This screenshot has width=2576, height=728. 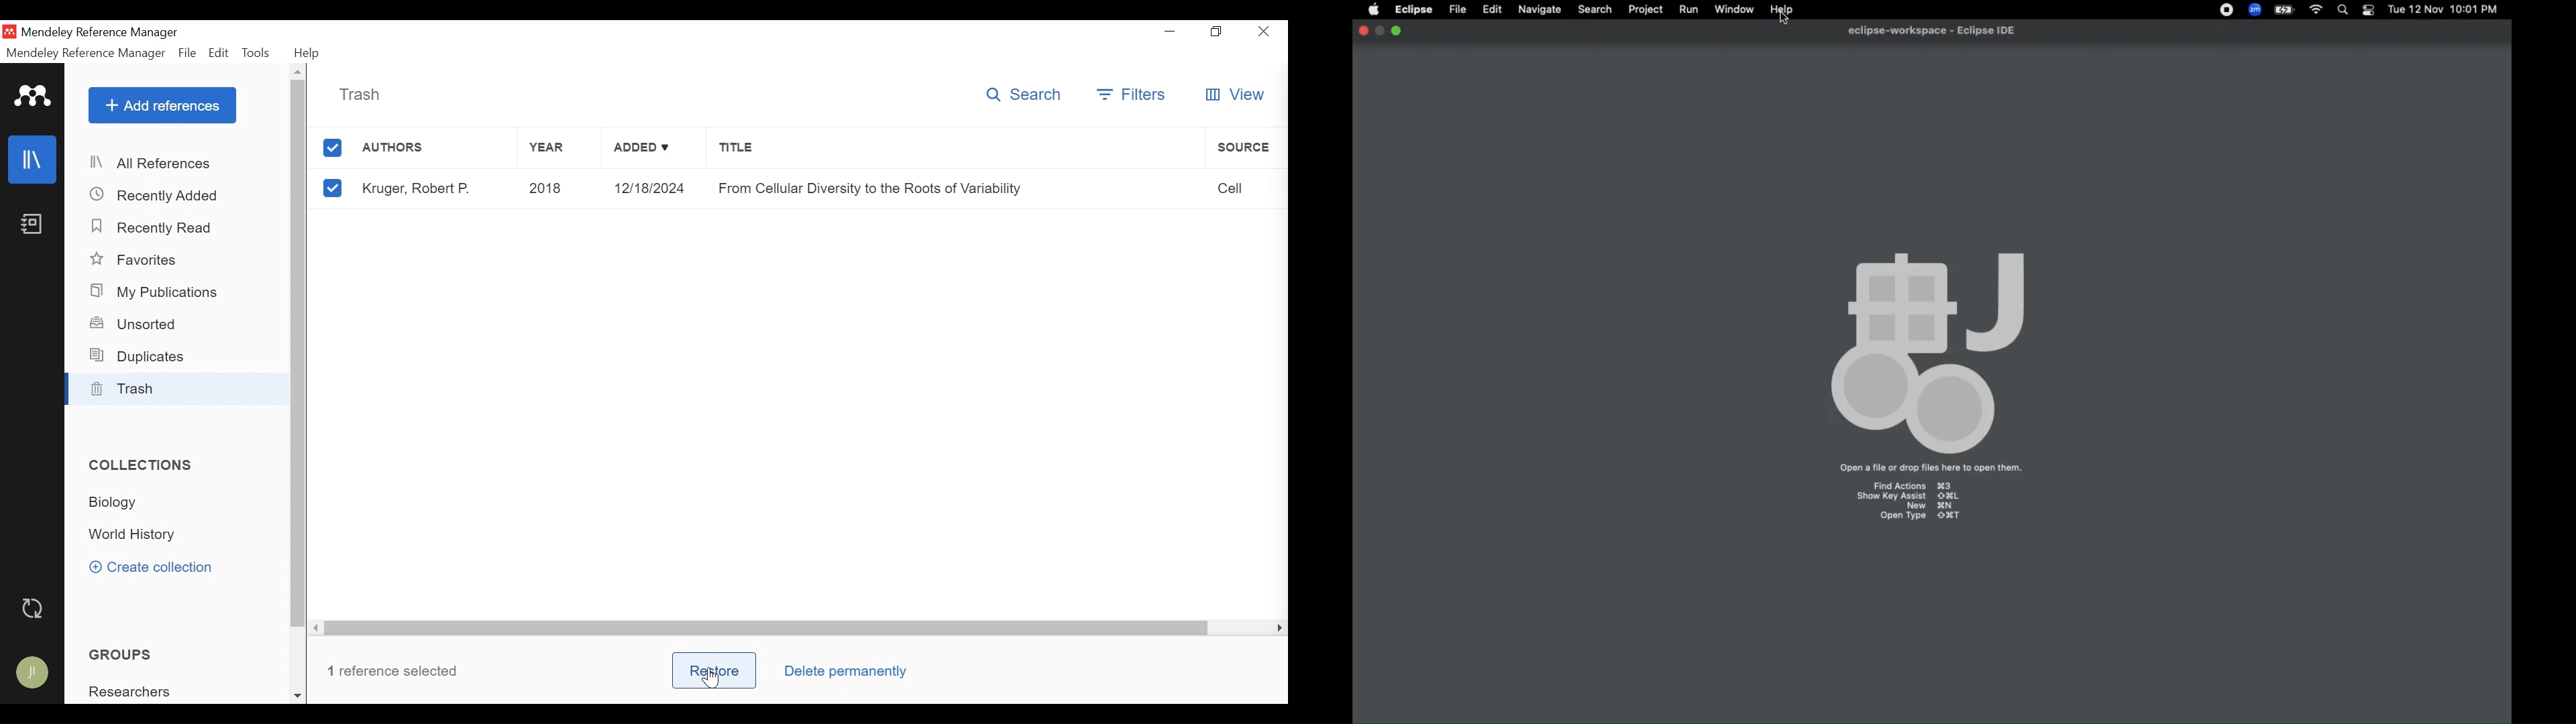 I want to click on Added, so click(x=653, y=150).